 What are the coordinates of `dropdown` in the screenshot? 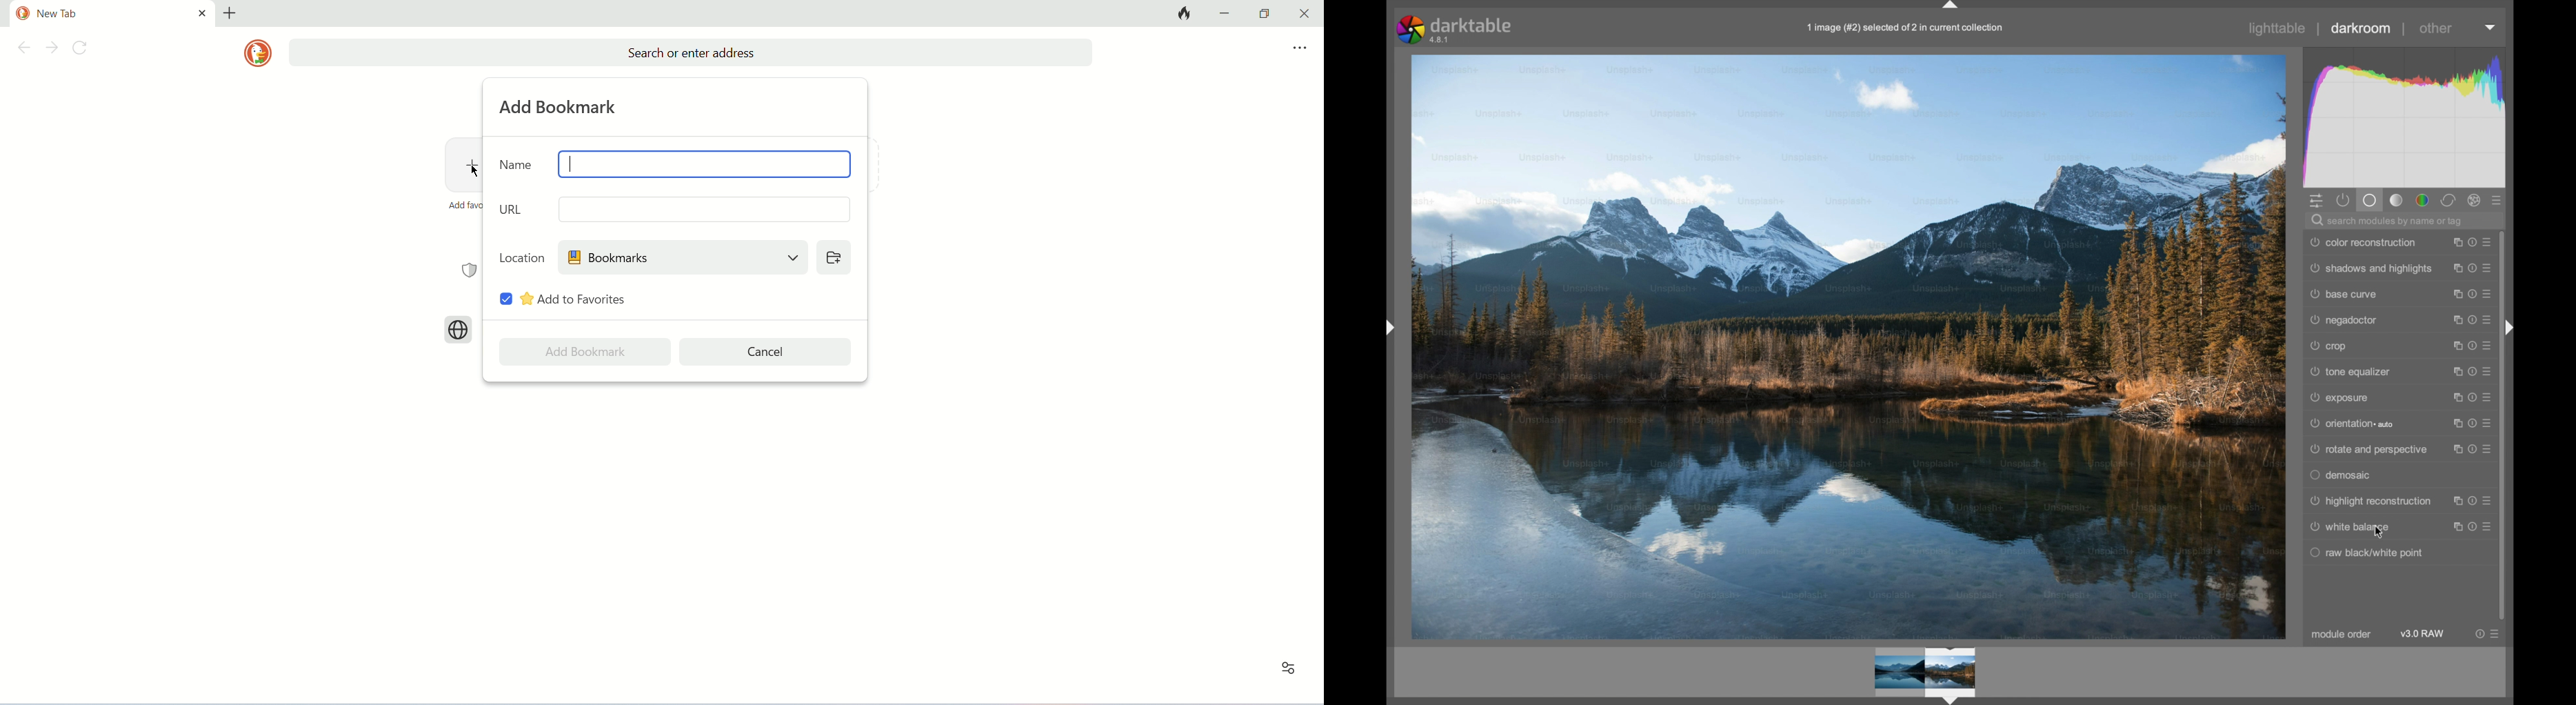 It's located at (2490, 27).